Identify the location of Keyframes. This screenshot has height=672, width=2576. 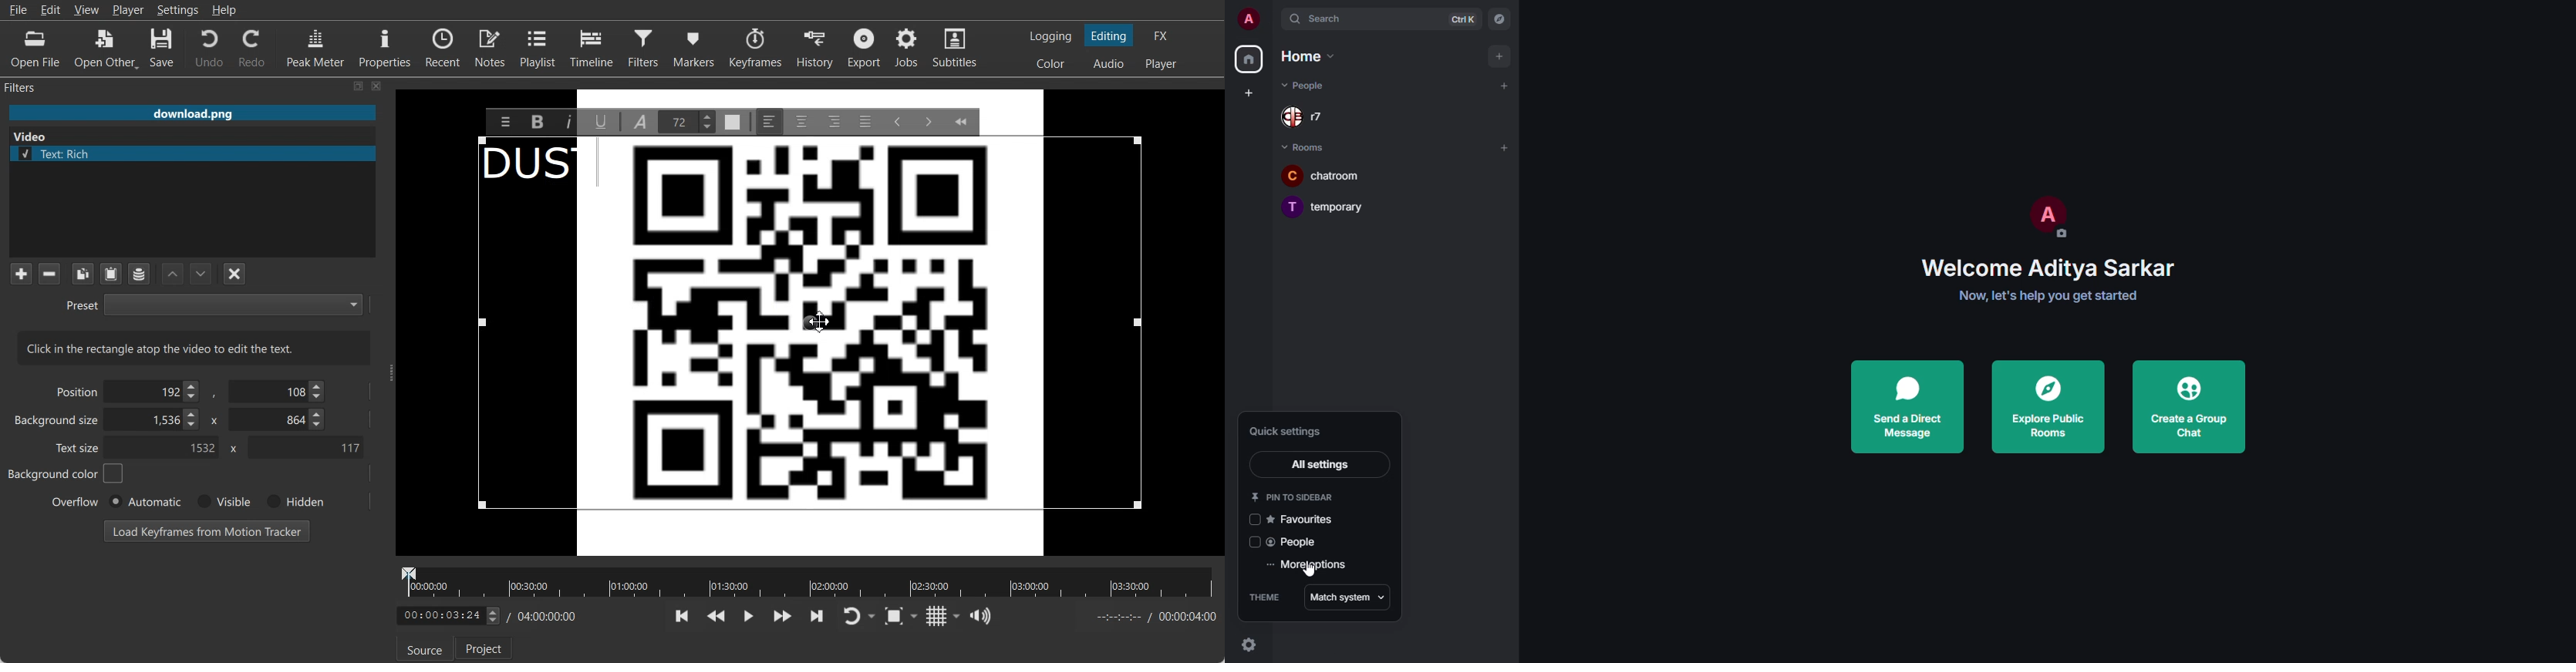
(755, 47).